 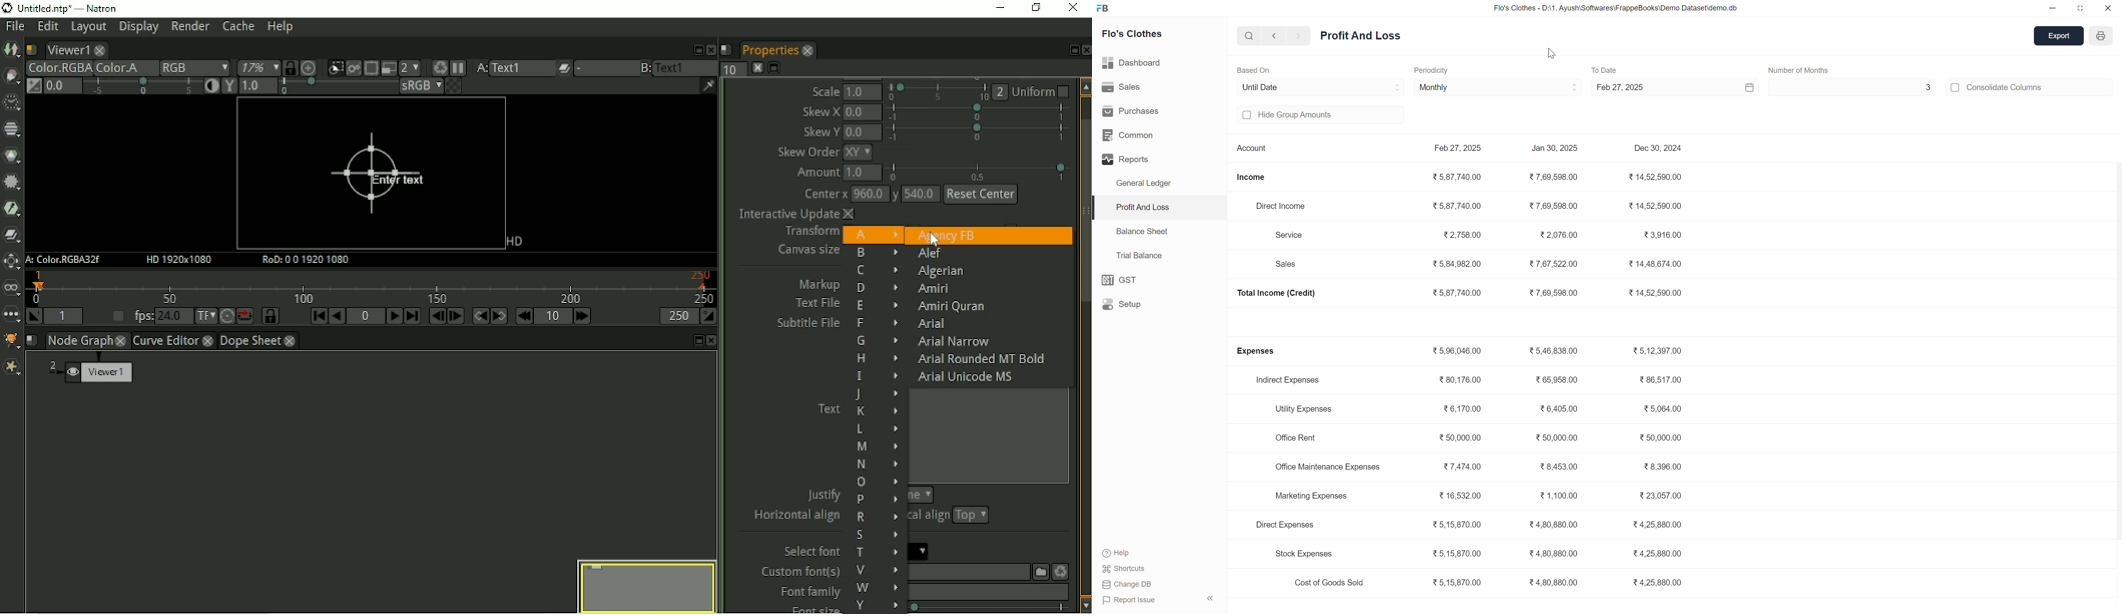 What do you see at coordinates (1132, 110) in the screenshot?
I see `purchases` at bounding box center [1132, 110].